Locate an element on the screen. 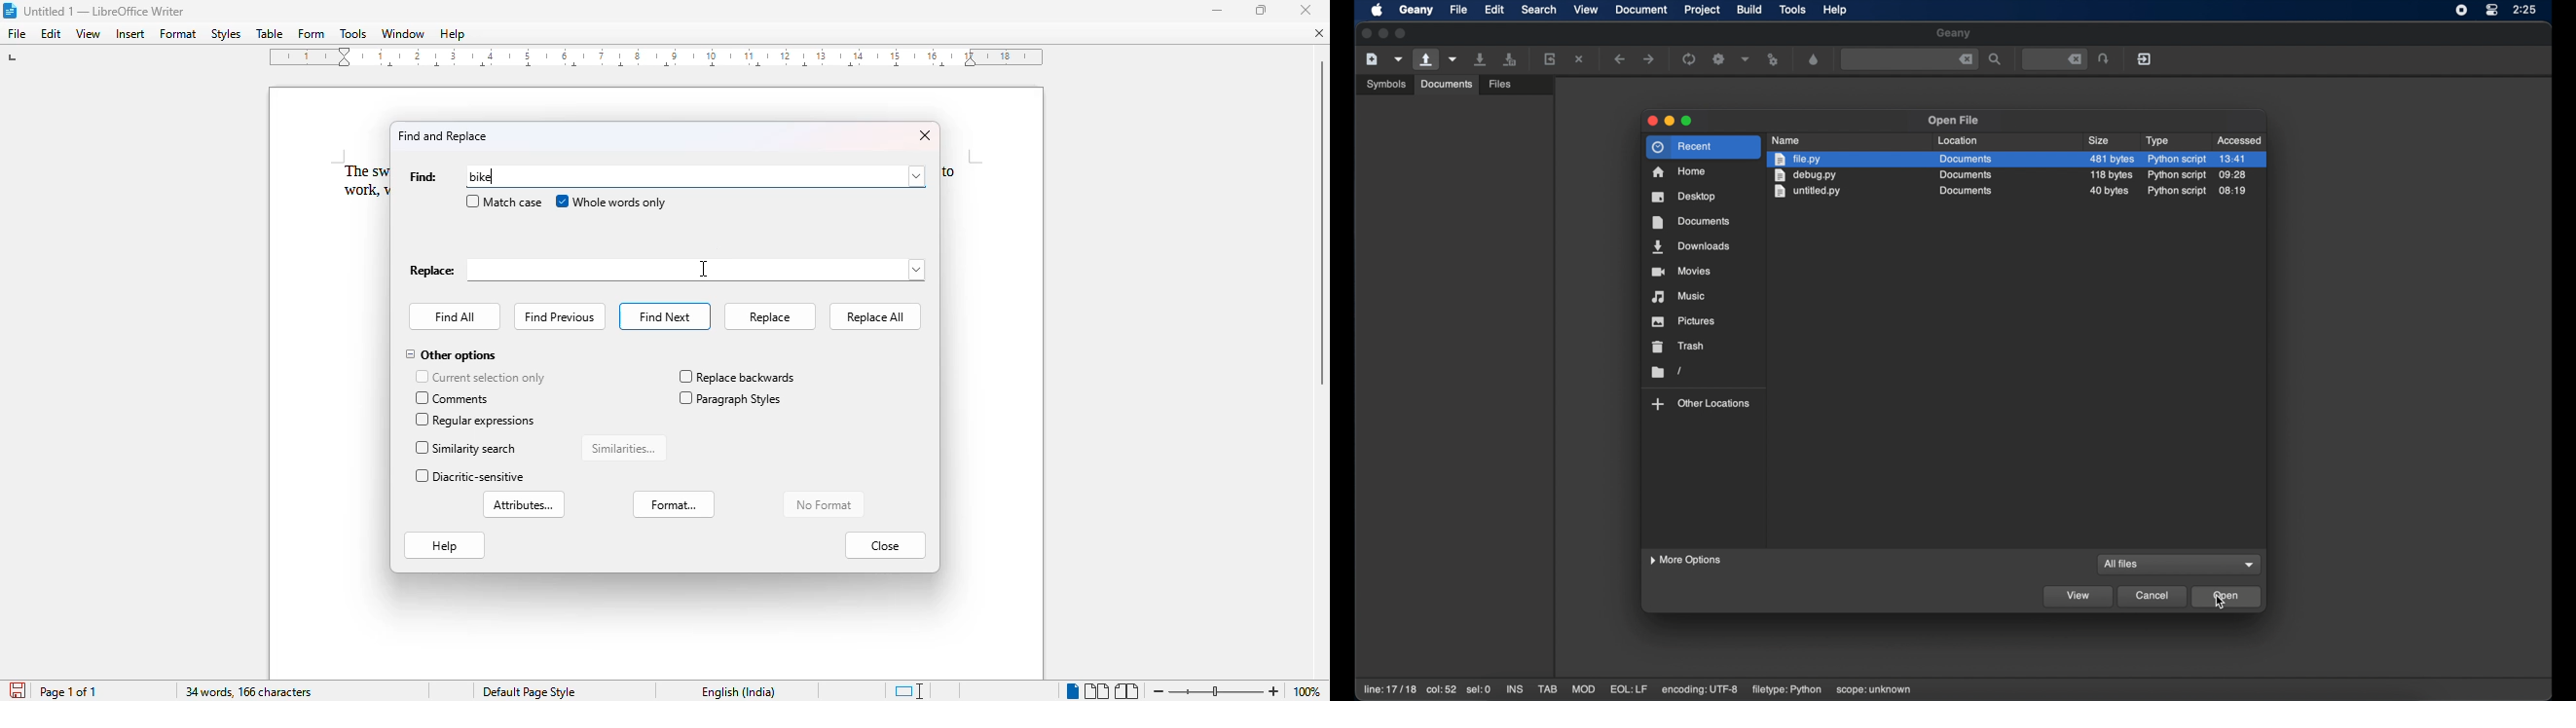 This screenshot has width=2576, height=728. tools is located at coordinates (1793, 9).